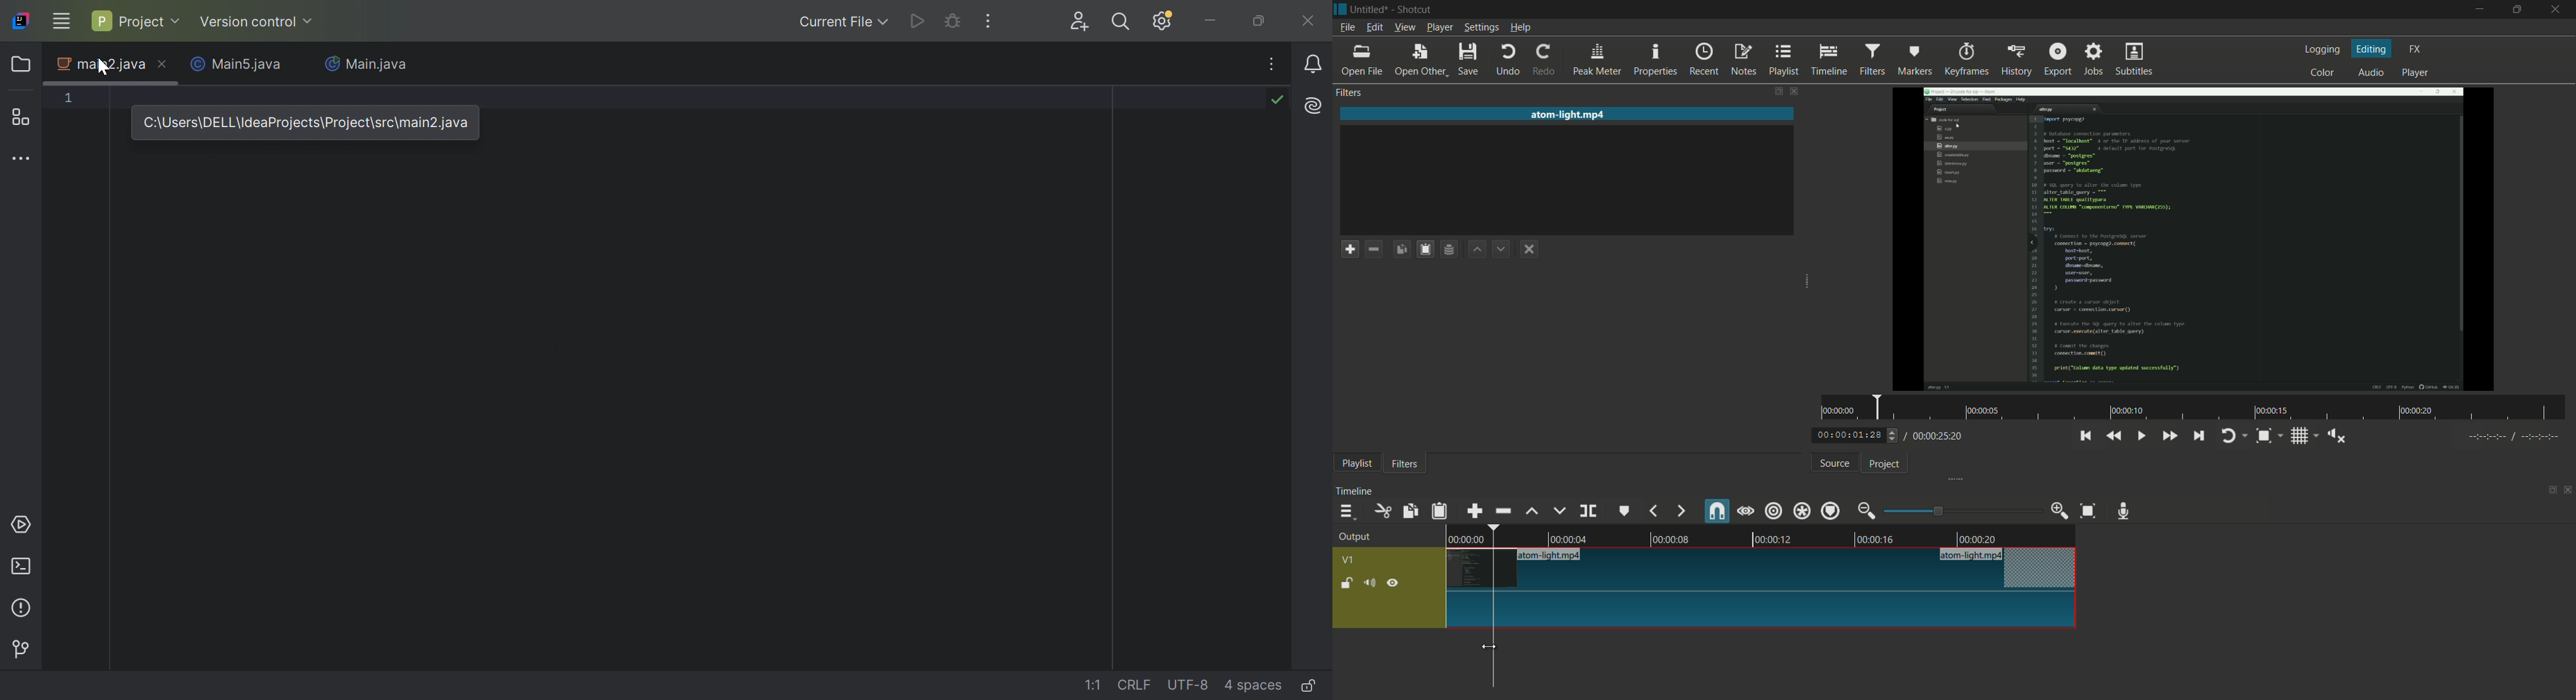 This screenshot has width=2576, height=700. I want to click on deselect the filter, so click(1532, 250).